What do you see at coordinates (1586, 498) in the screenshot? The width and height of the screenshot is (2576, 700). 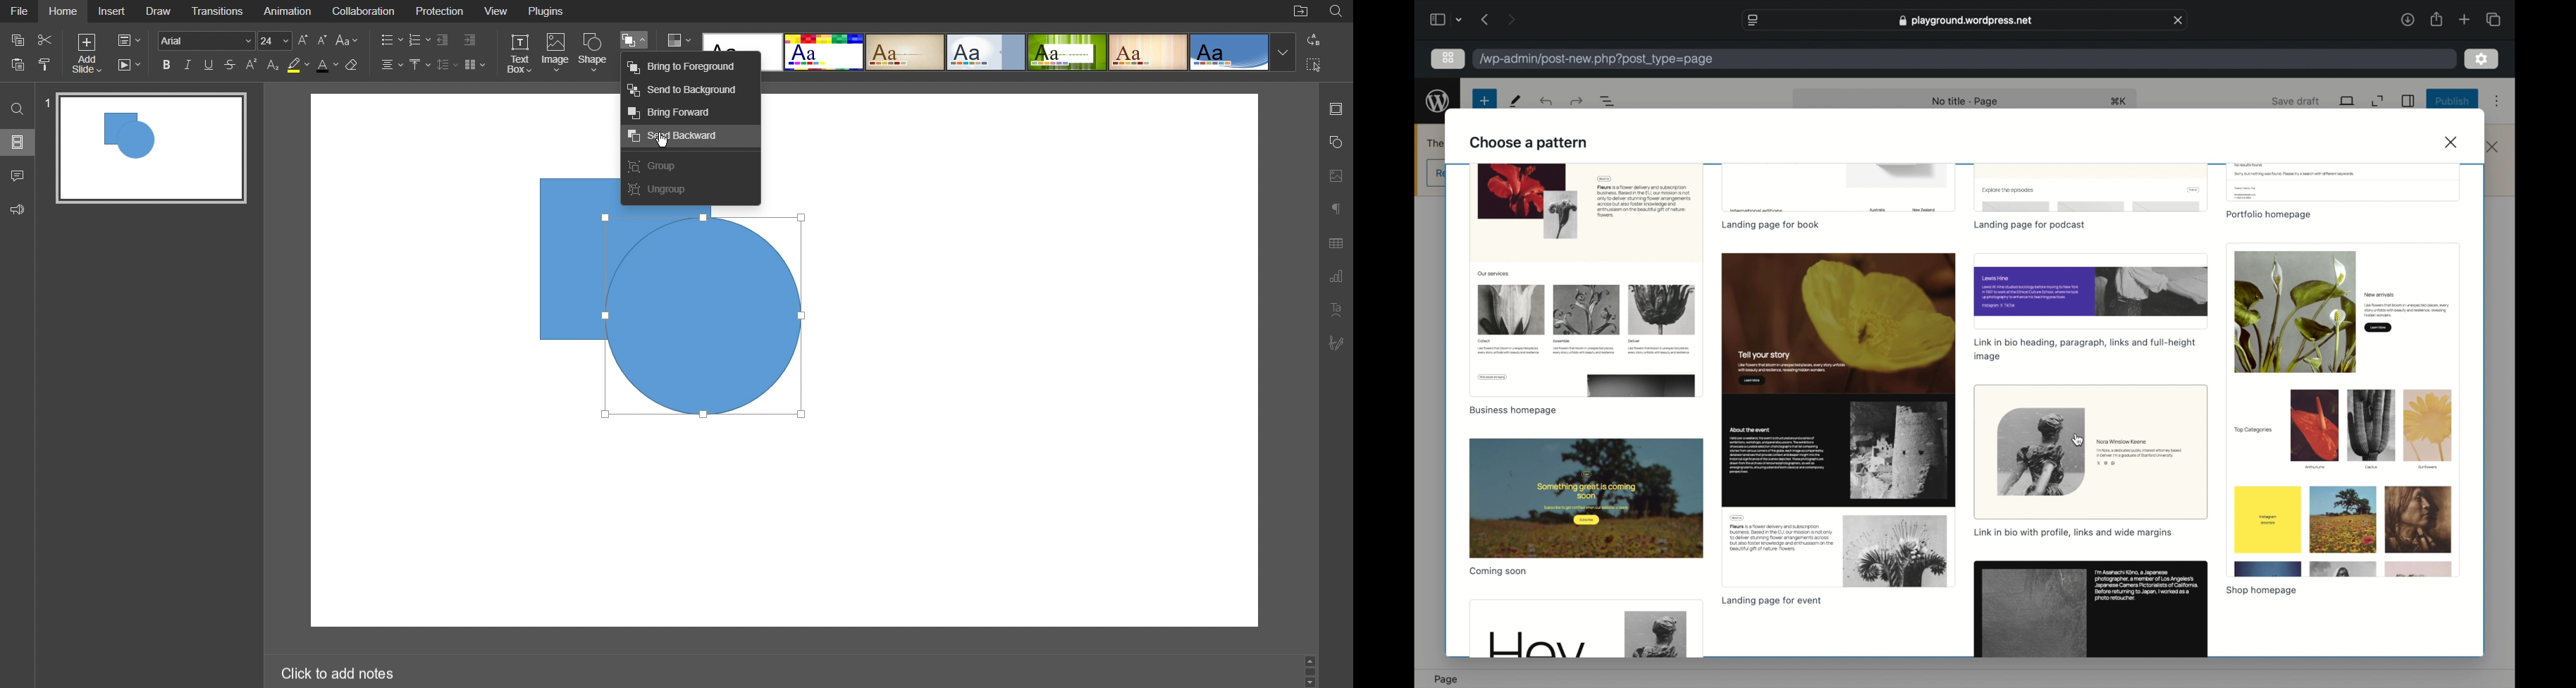 I see `preview` at bounding box center [1586, 498].